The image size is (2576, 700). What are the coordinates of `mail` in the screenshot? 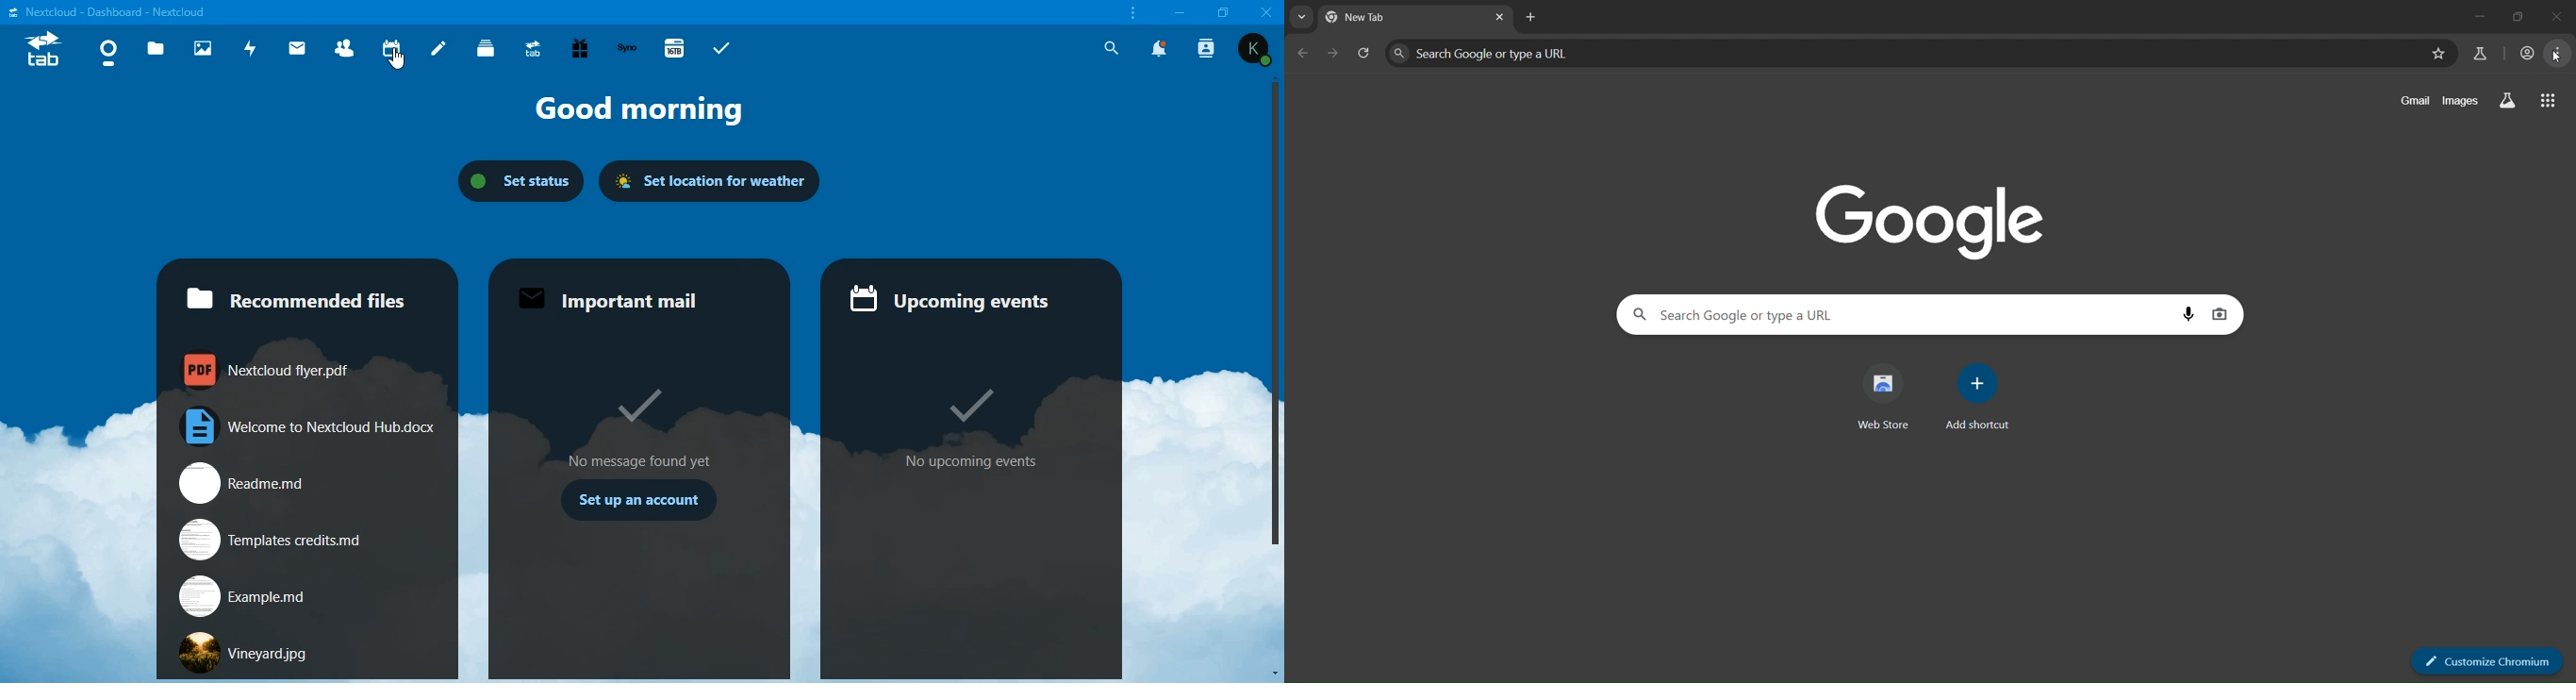 It's located at (298, 47).